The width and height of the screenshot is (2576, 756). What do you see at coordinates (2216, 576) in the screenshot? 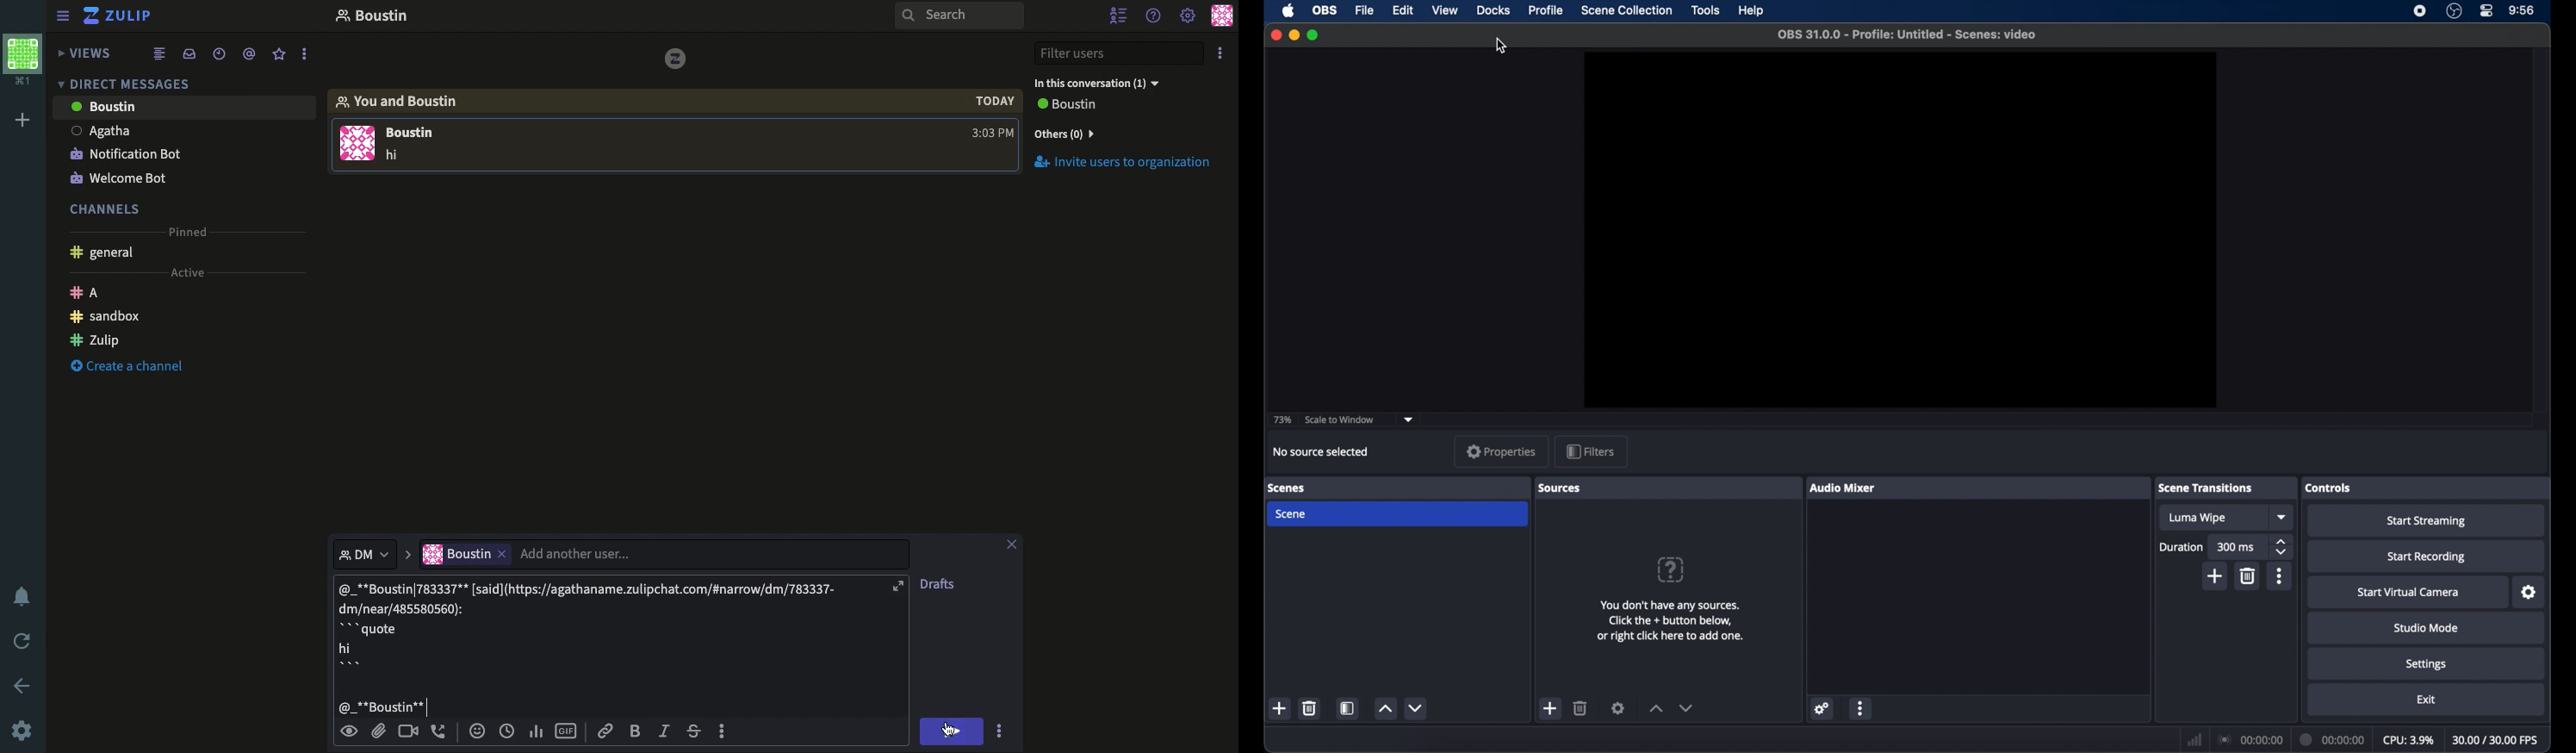
I see `add` at bounding box center [2216, 576].